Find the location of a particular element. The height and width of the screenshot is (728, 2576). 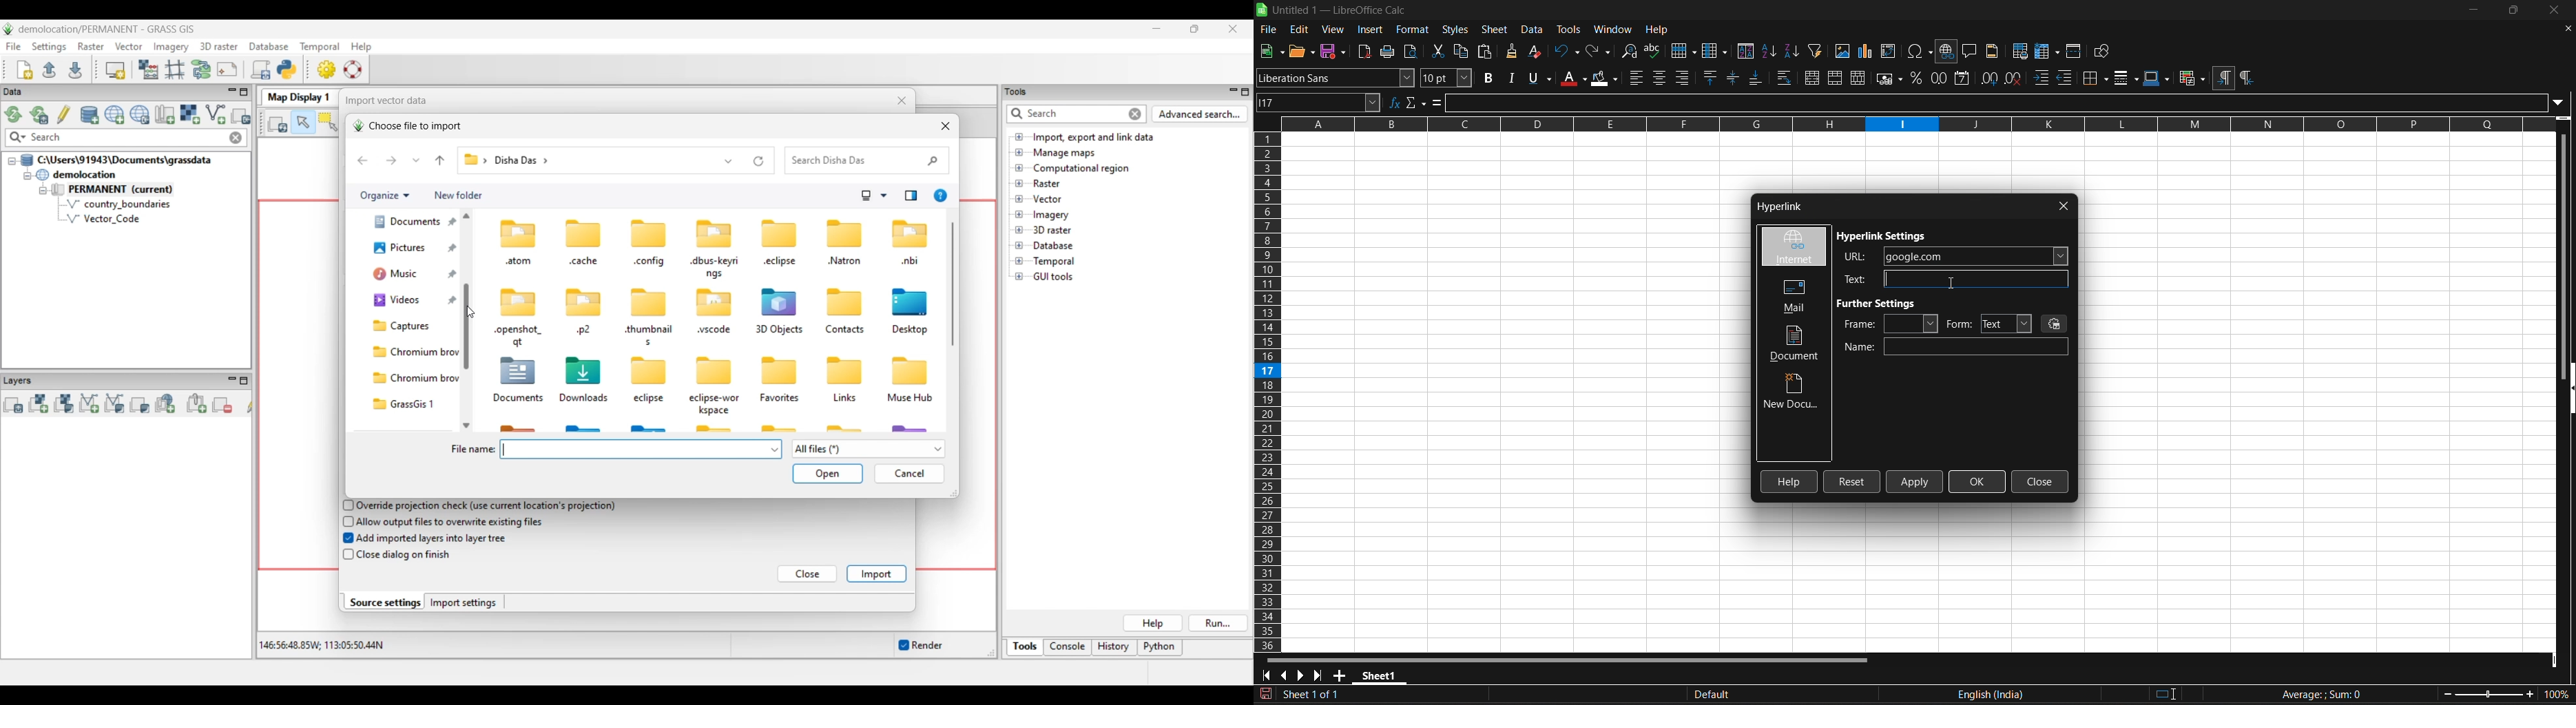

name is located at coordinates (1956, 347).